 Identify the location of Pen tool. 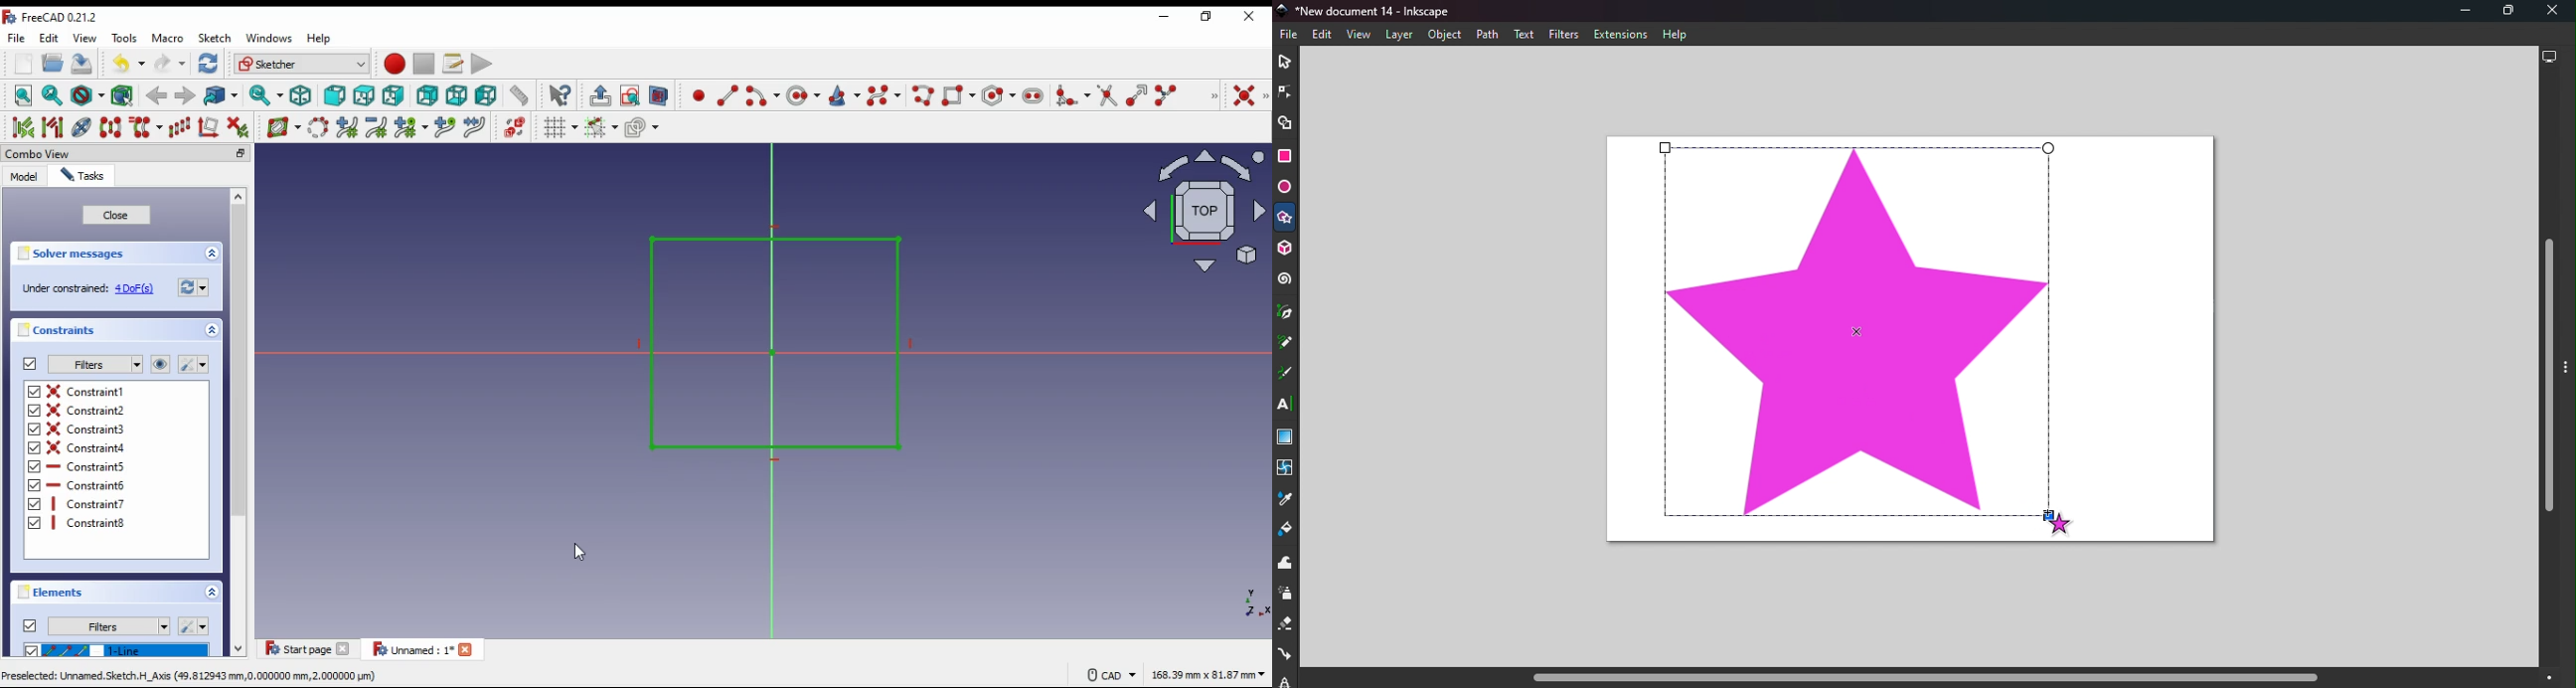
(1286, 312).